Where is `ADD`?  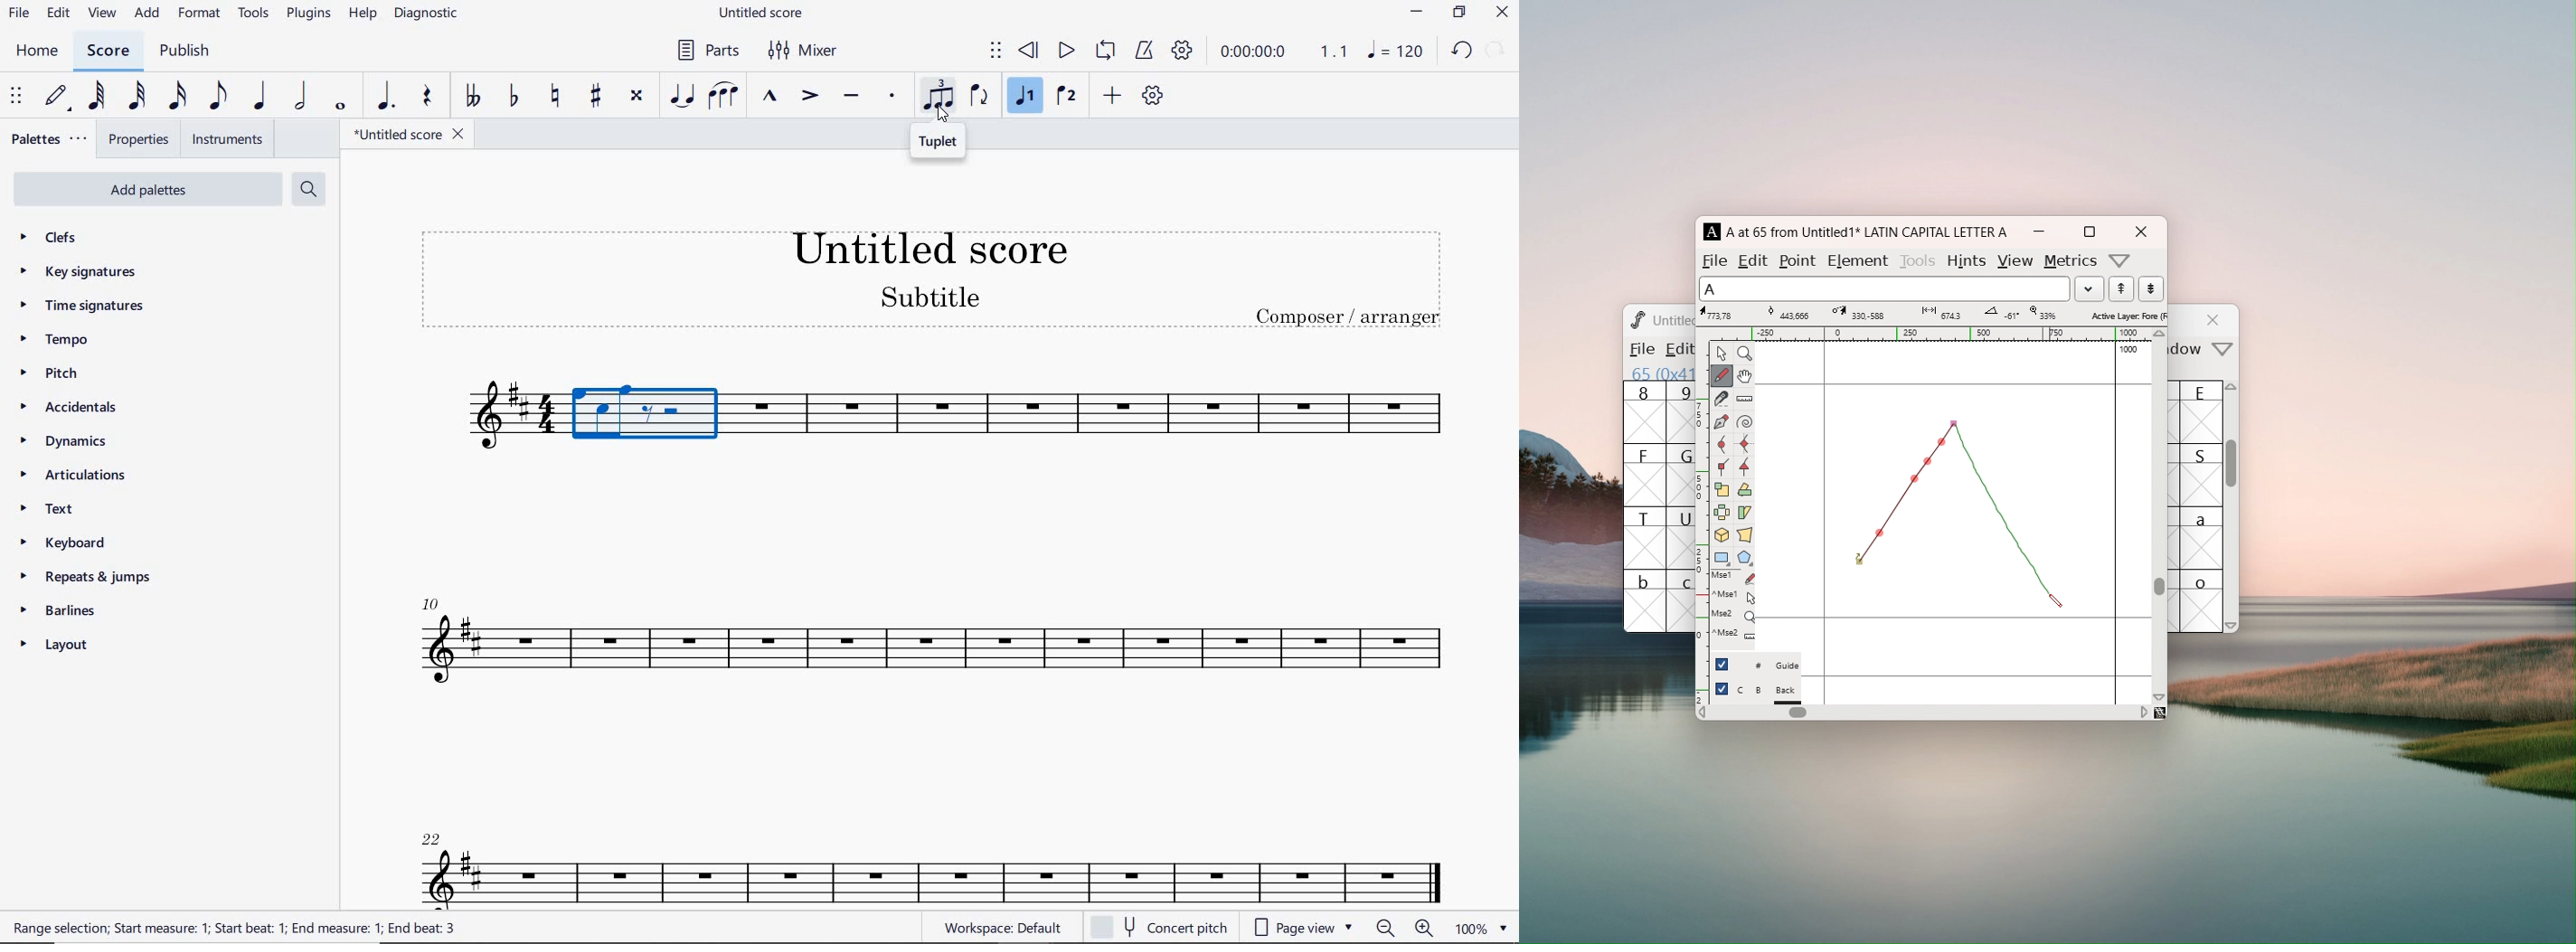 ADD is located at coordinates (1114, 97).